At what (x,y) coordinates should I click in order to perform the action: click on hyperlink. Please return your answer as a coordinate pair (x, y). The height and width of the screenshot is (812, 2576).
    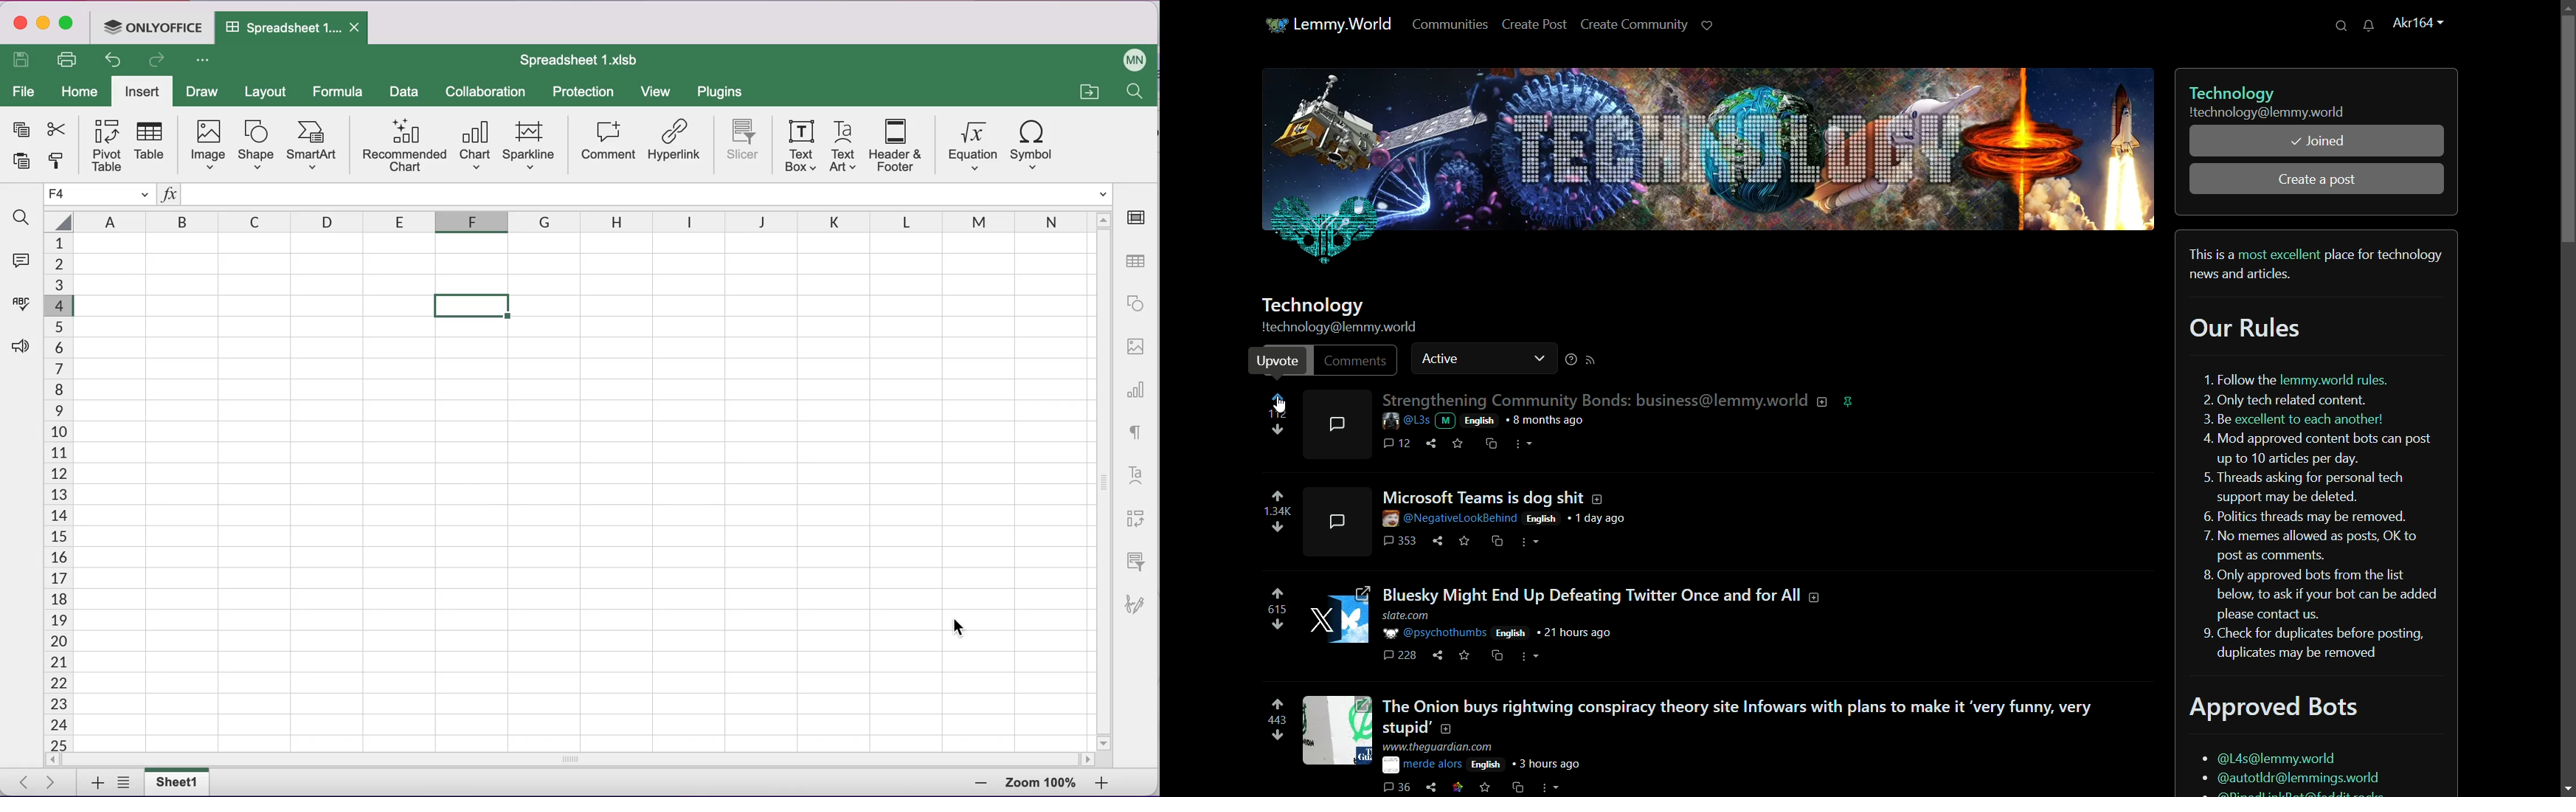
    Looking at the image, I should click on (675, 147).